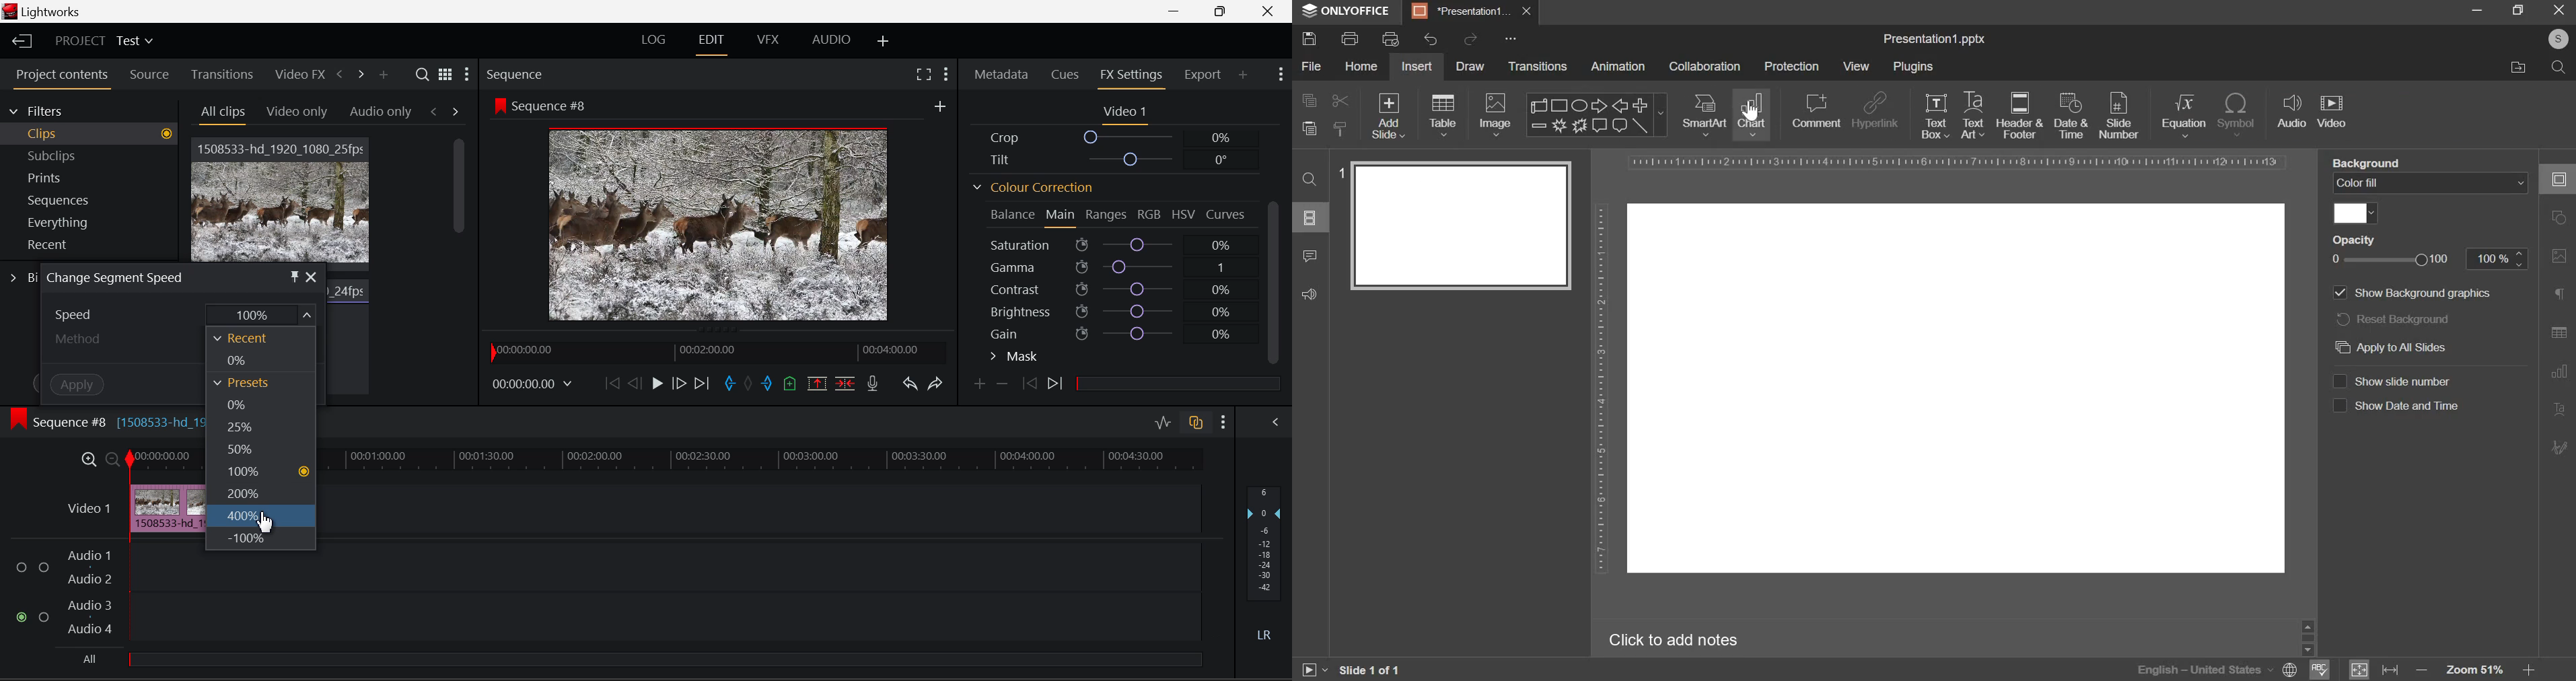  What do you see at coordinates (2237, 114) in the screenshot?
I see `symbol` at bounding box center [2237, 114].